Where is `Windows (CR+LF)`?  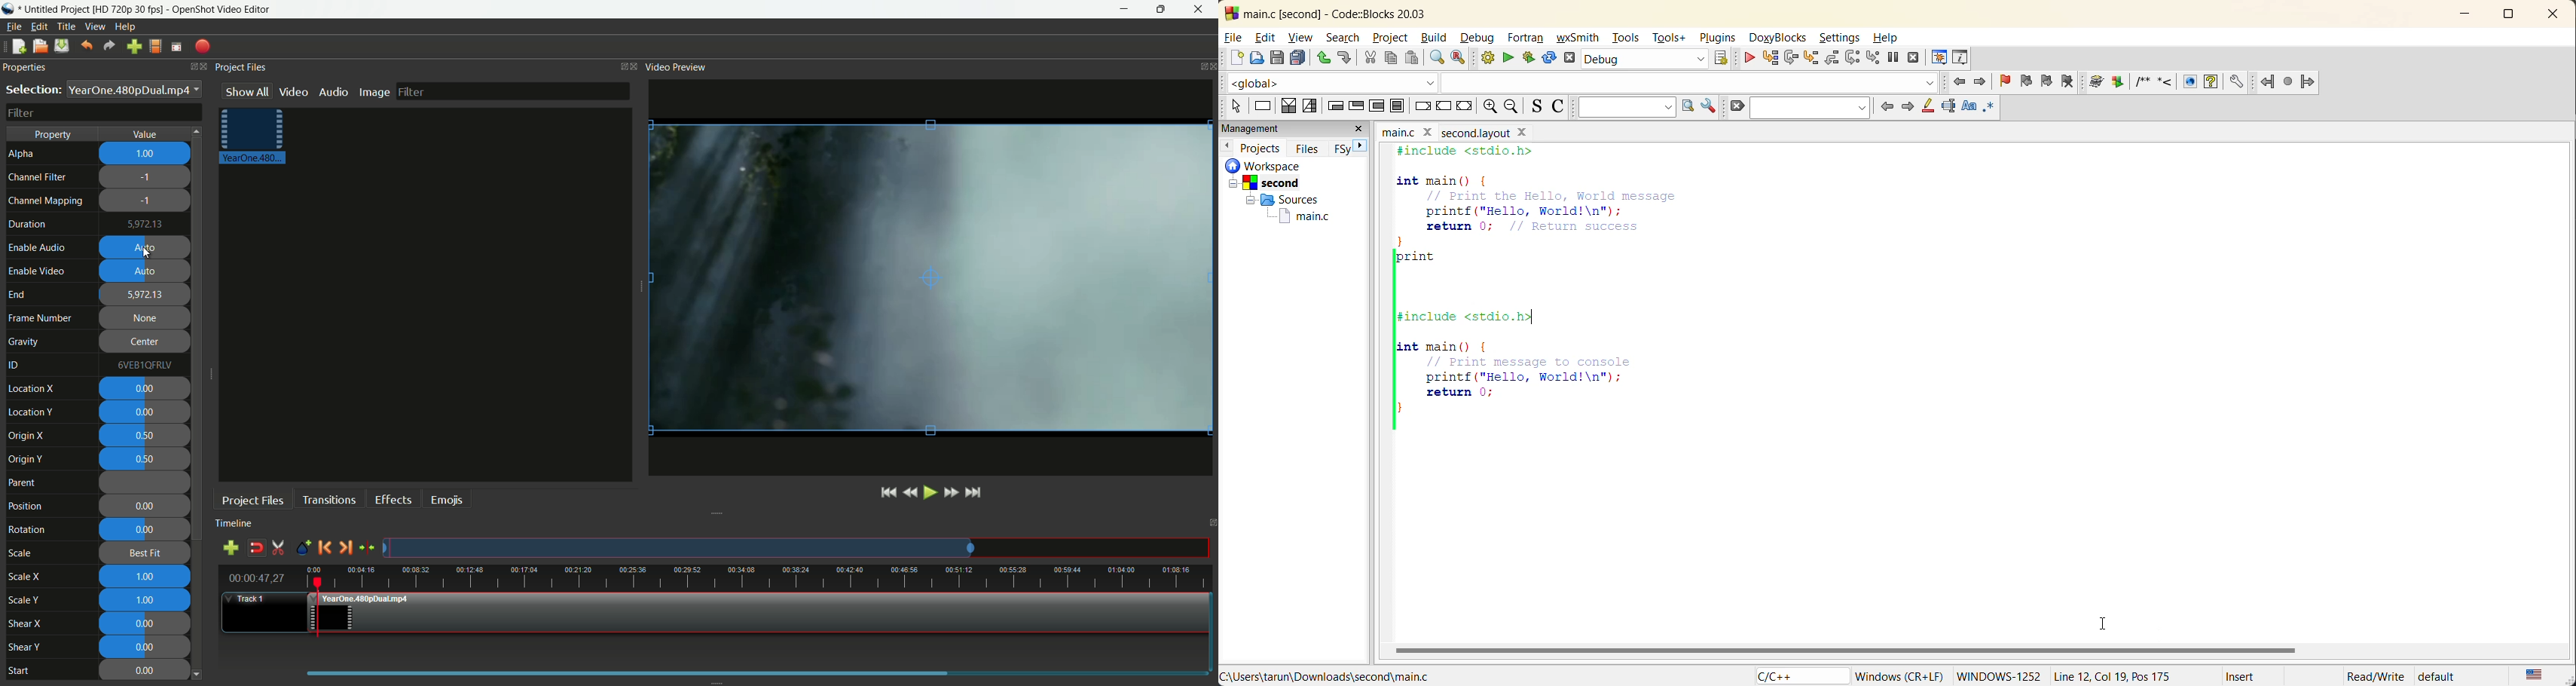
Windows (CR+LF) is located at coordinates (1898, 673).